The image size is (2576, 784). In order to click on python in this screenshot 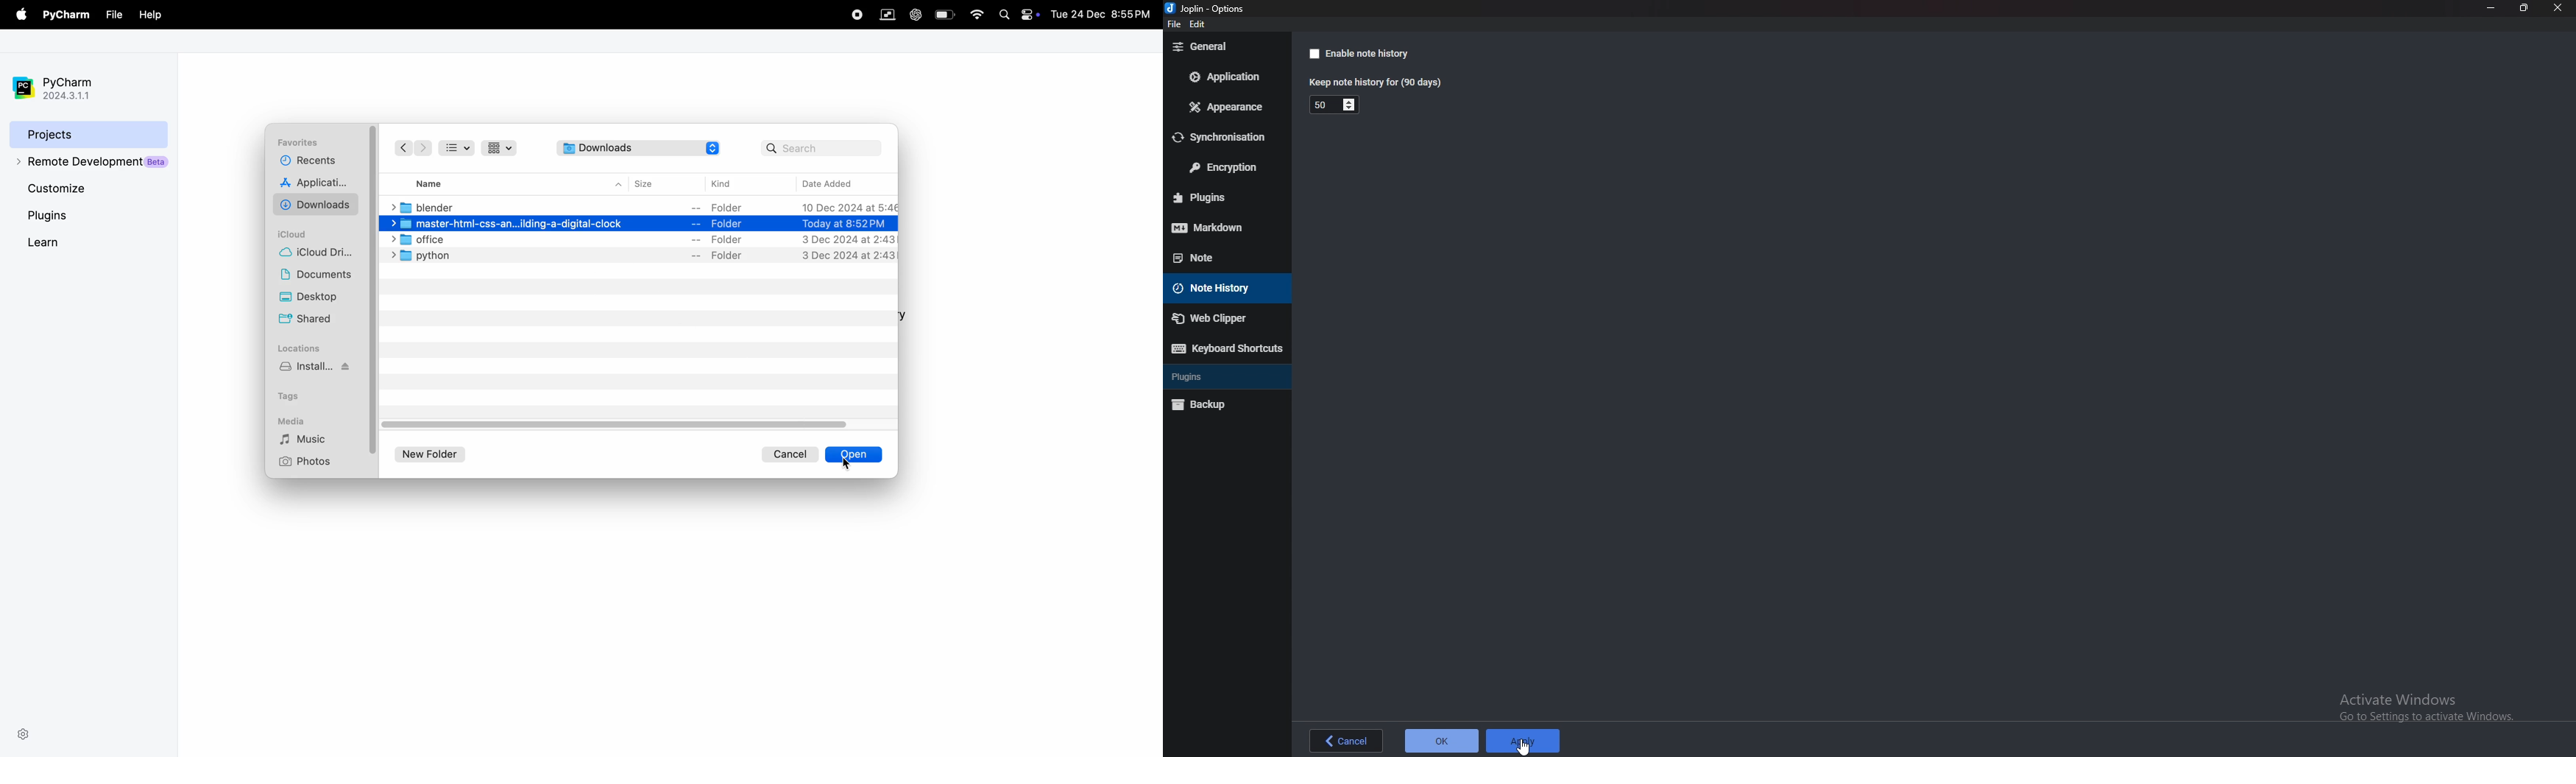, I will do `click(641, 255)`.